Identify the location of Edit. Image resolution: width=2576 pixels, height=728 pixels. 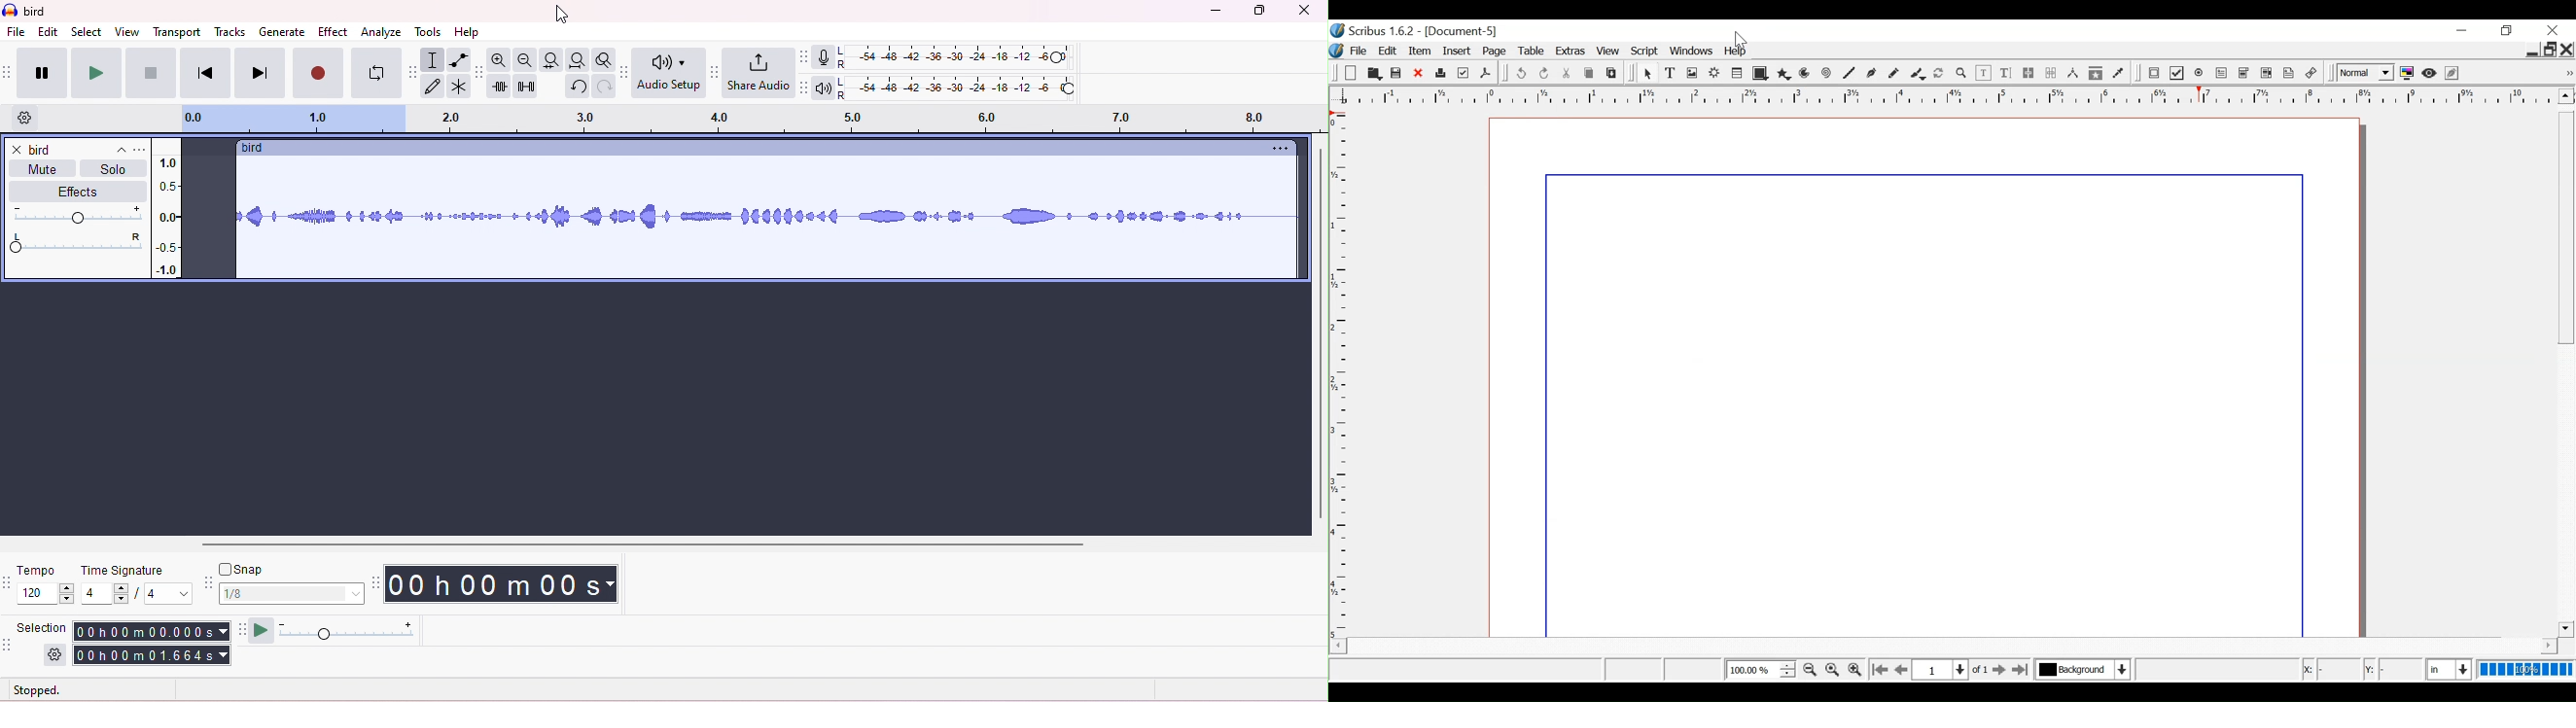
(1389, 51).